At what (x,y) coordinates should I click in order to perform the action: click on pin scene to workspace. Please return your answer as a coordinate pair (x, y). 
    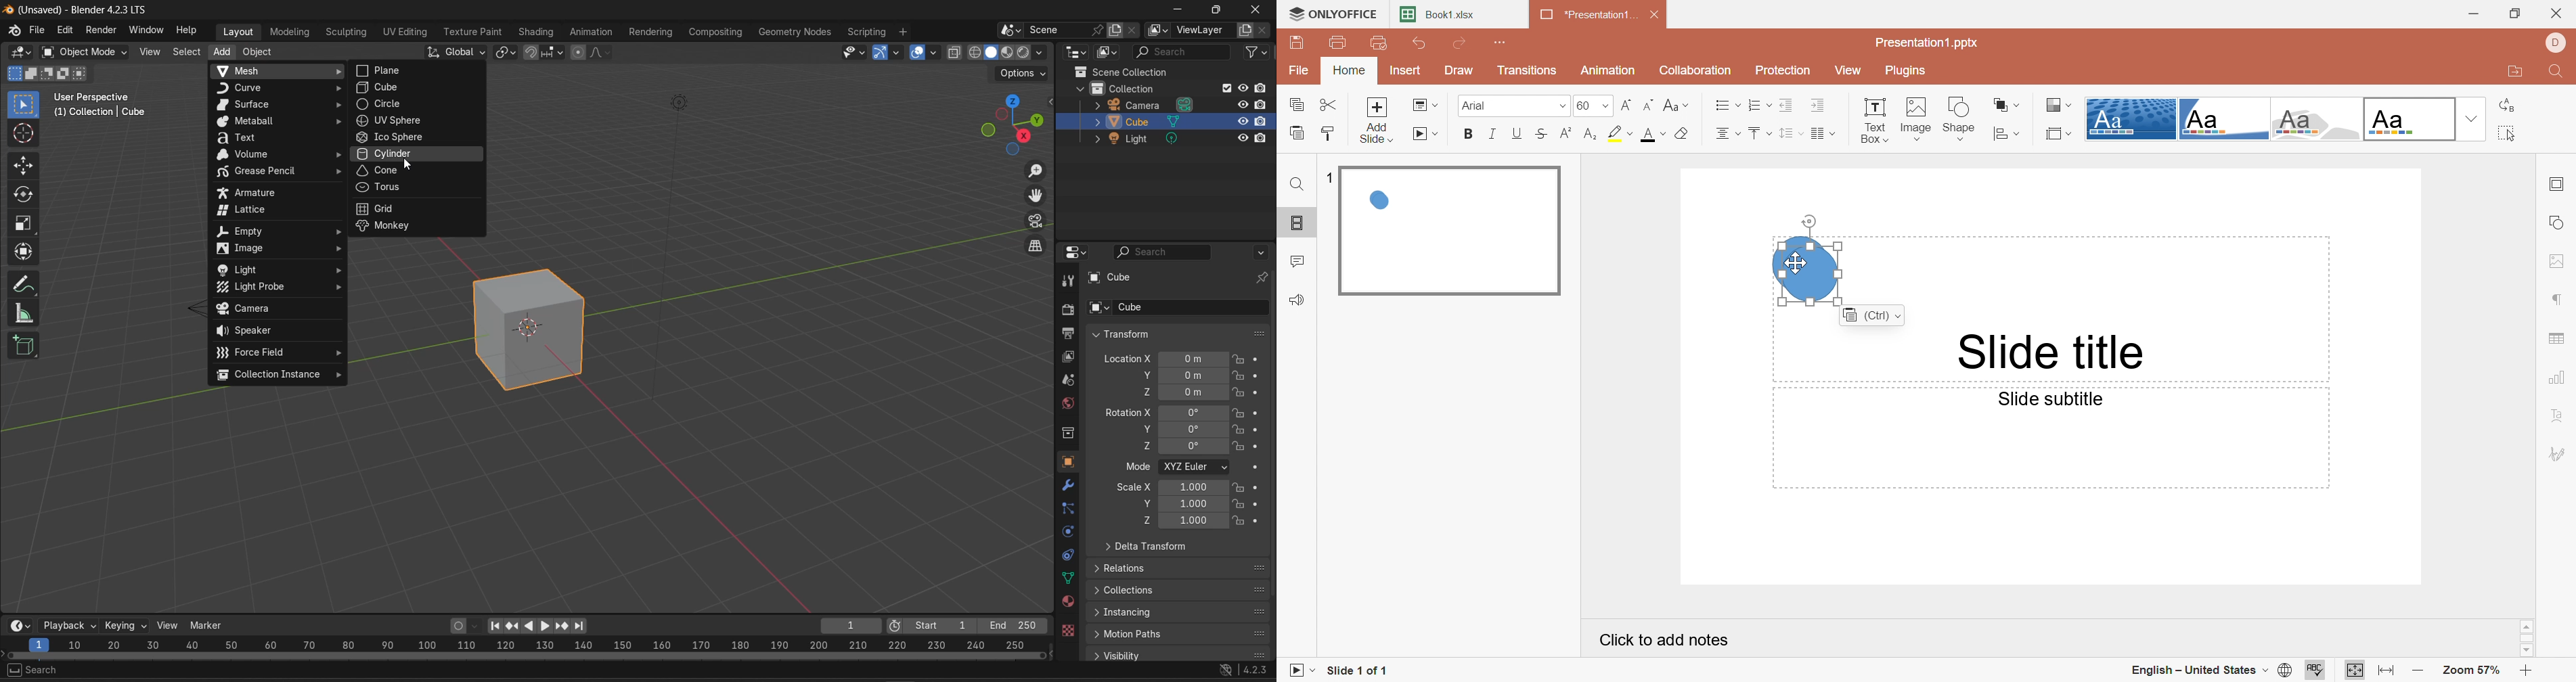
    Looking at the image, I should click on (1098, 31).